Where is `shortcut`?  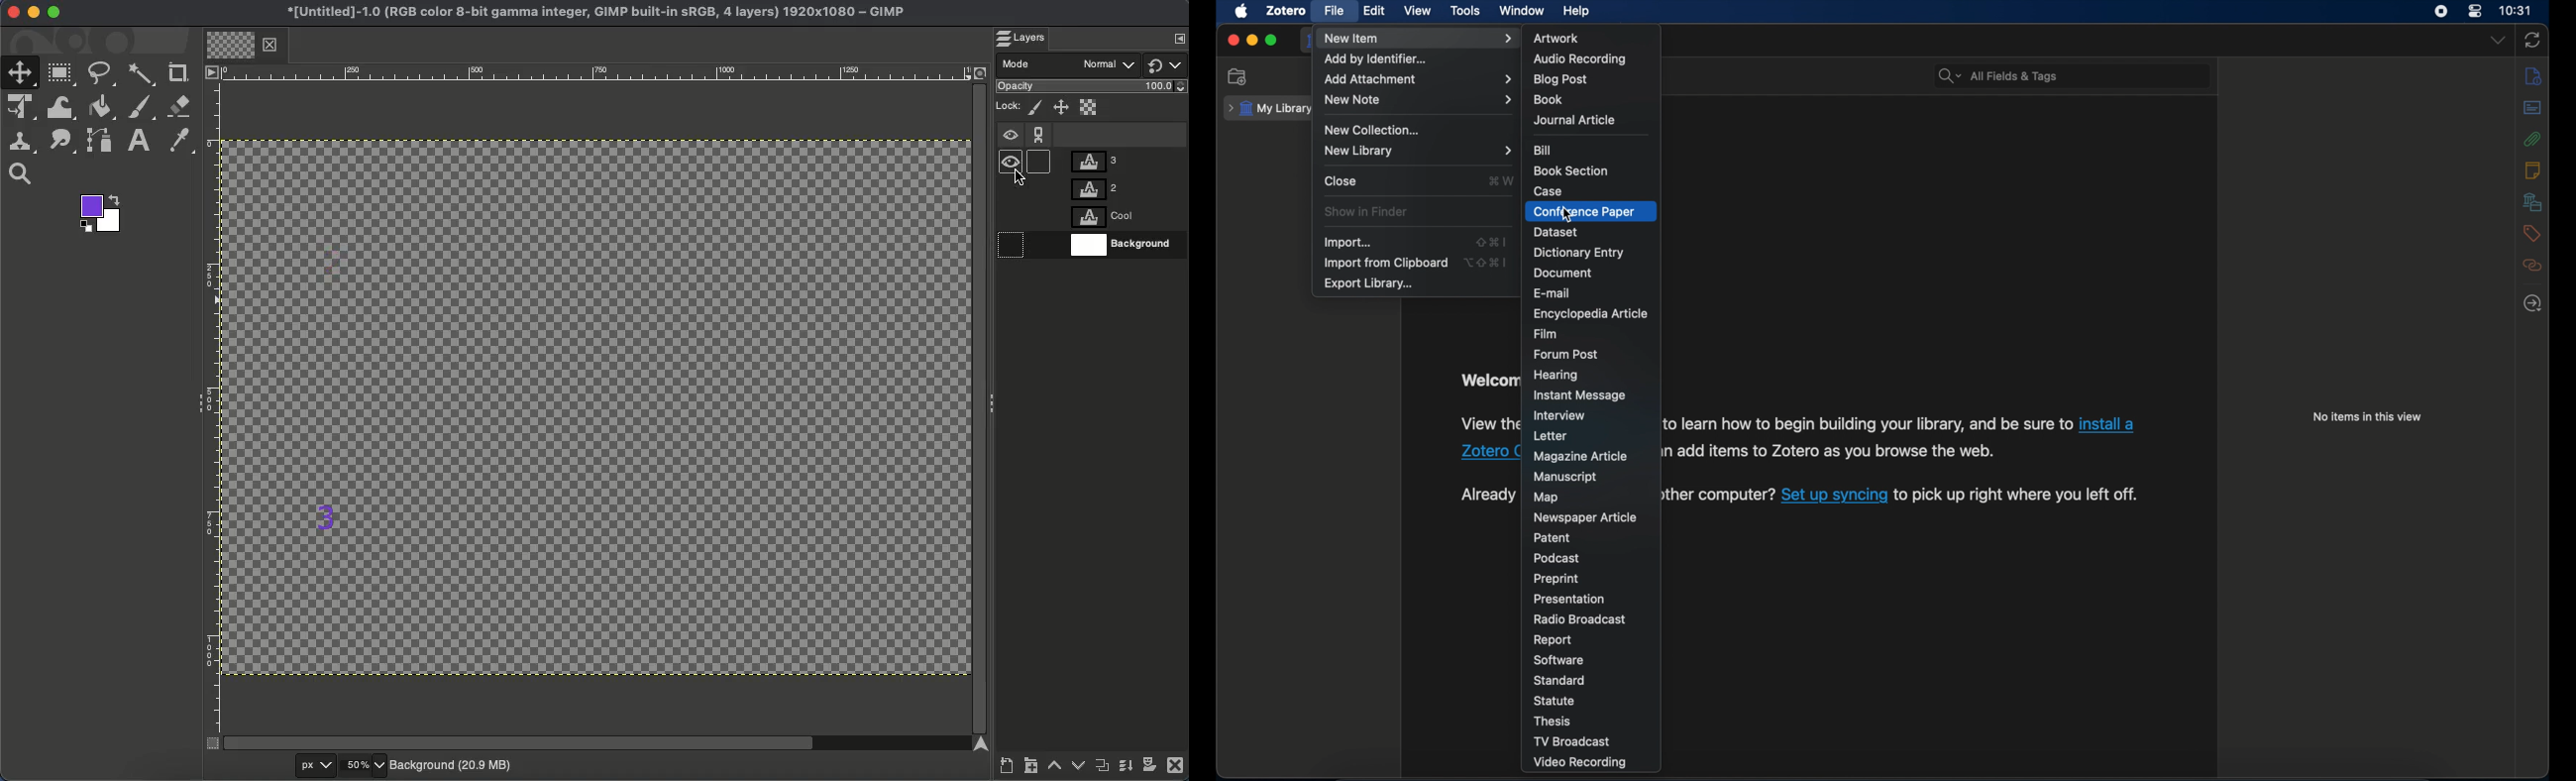
shortcut is located at coordinates (1491, 242).